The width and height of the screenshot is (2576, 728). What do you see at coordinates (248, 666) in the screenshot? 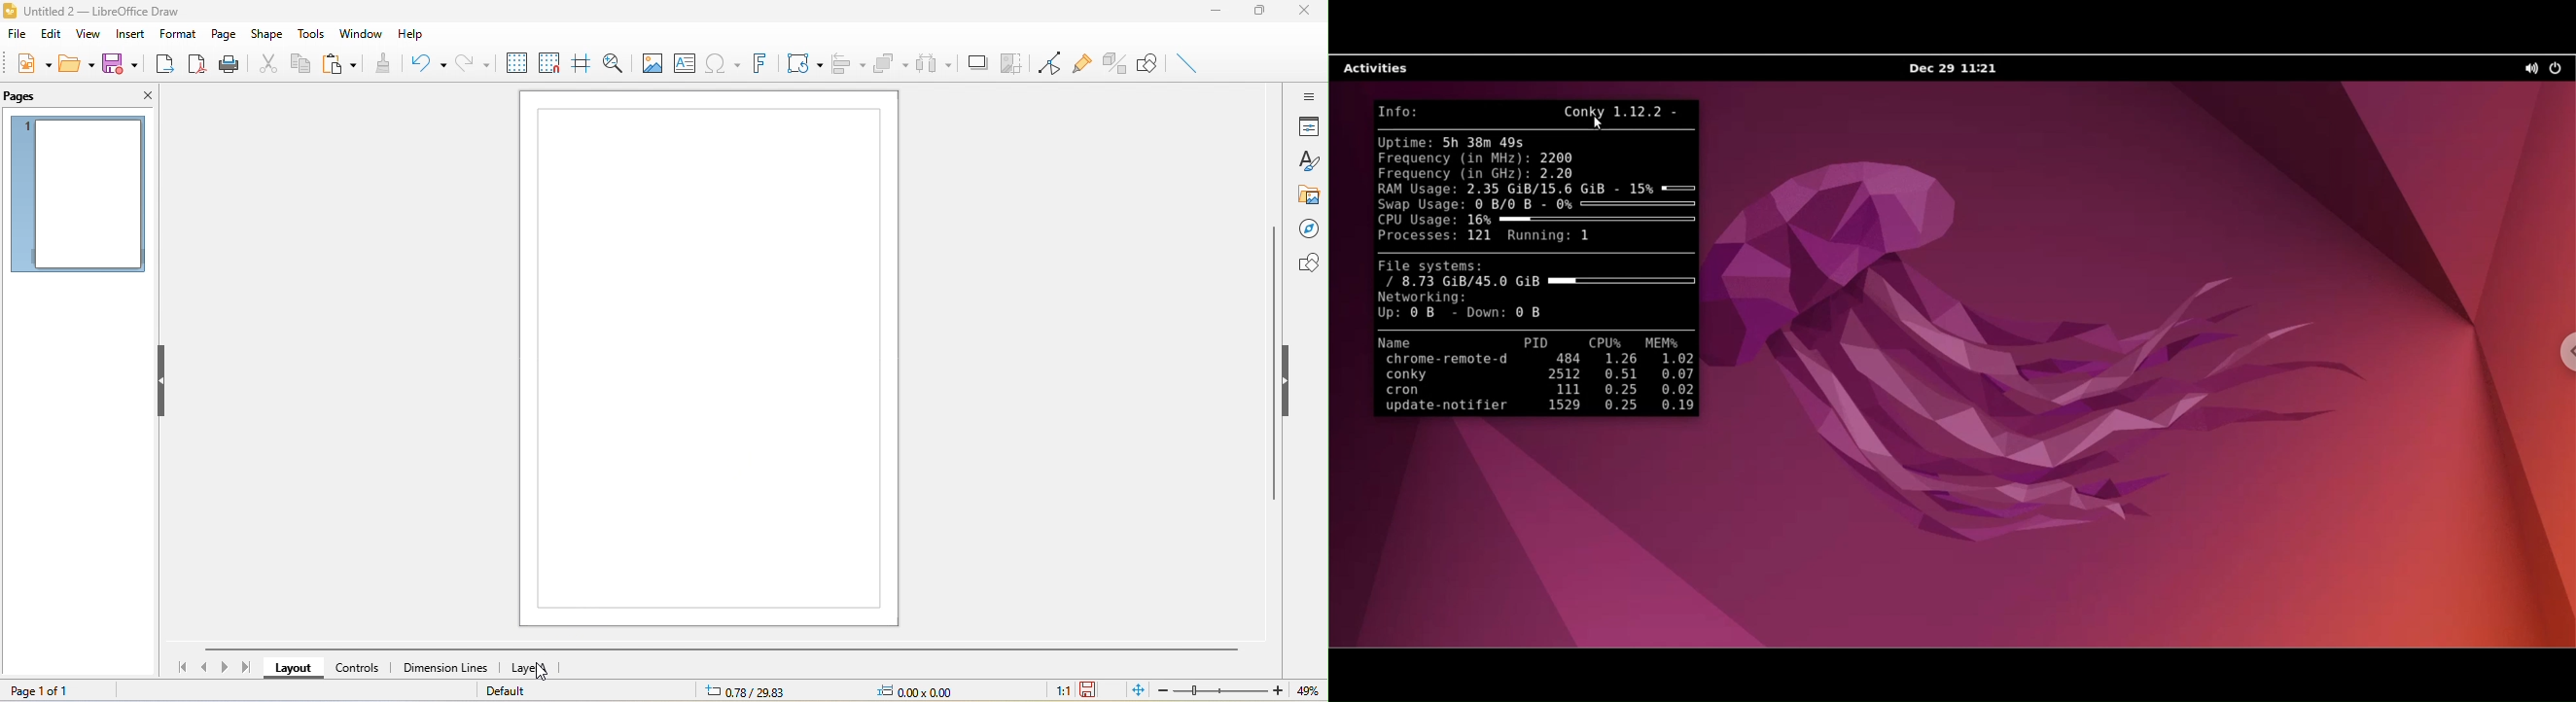
I see `last page` at bounding box center [248, 666].